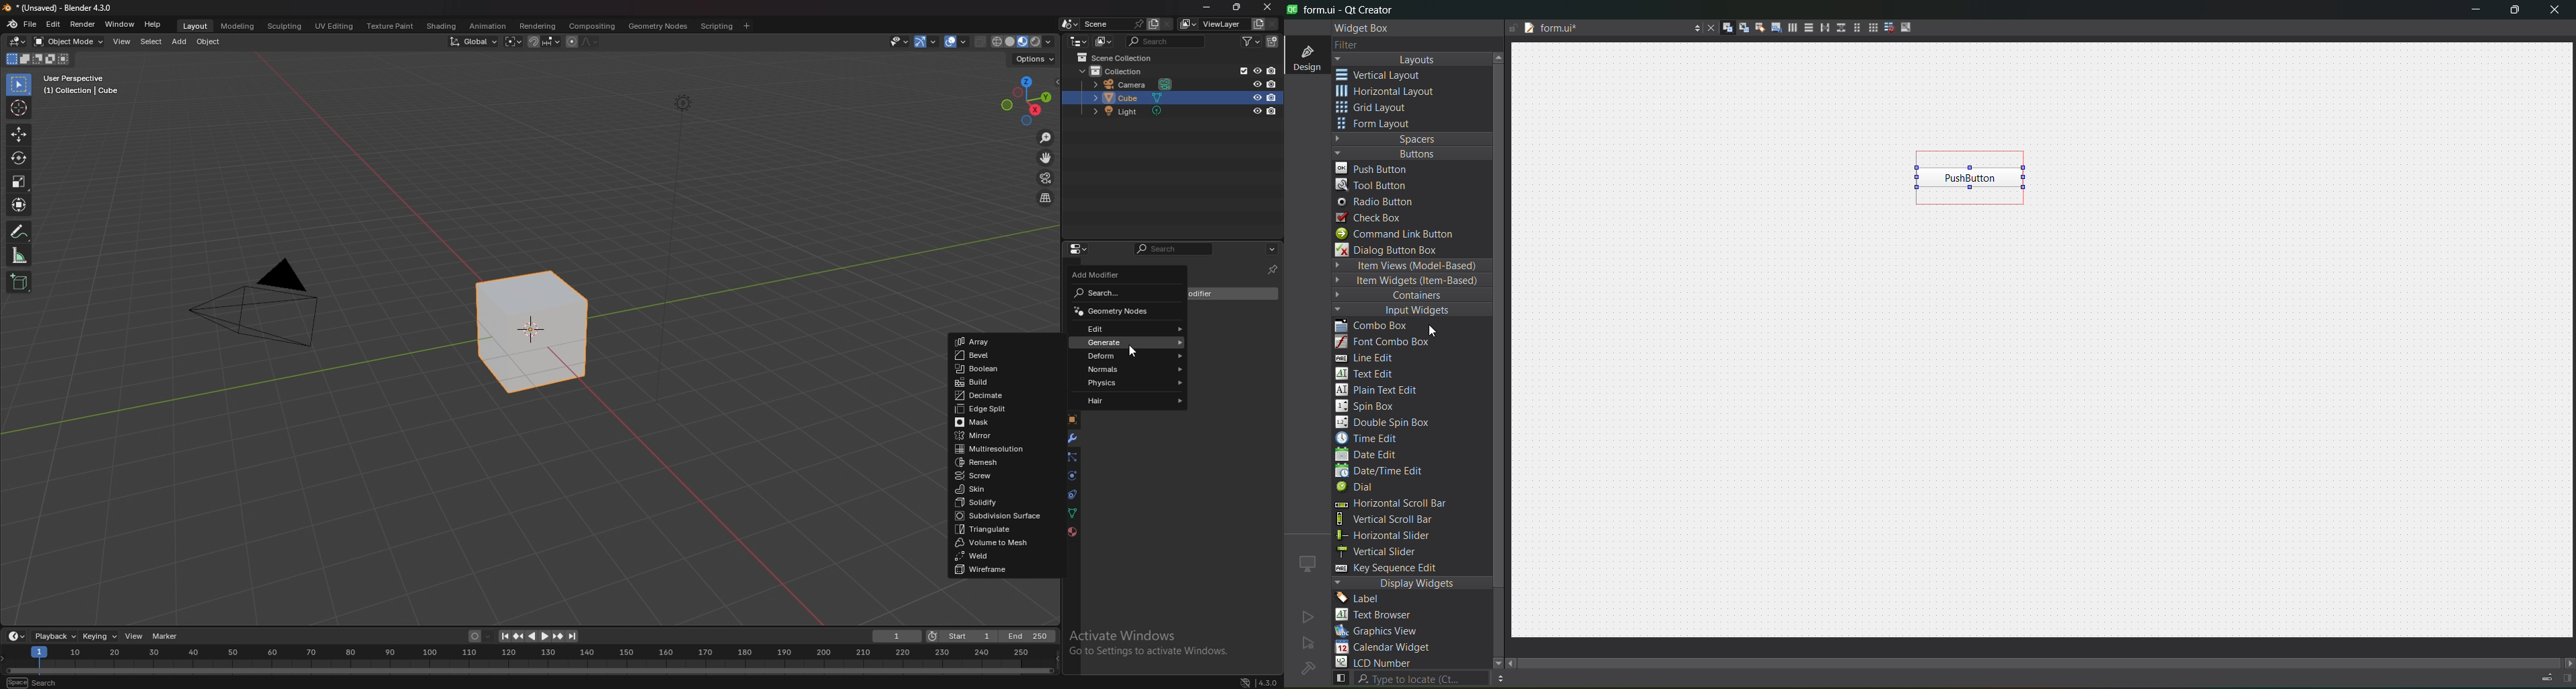  Describe the element at coordinates (1375, 218) in the screenshot. I see `check box` at that location.